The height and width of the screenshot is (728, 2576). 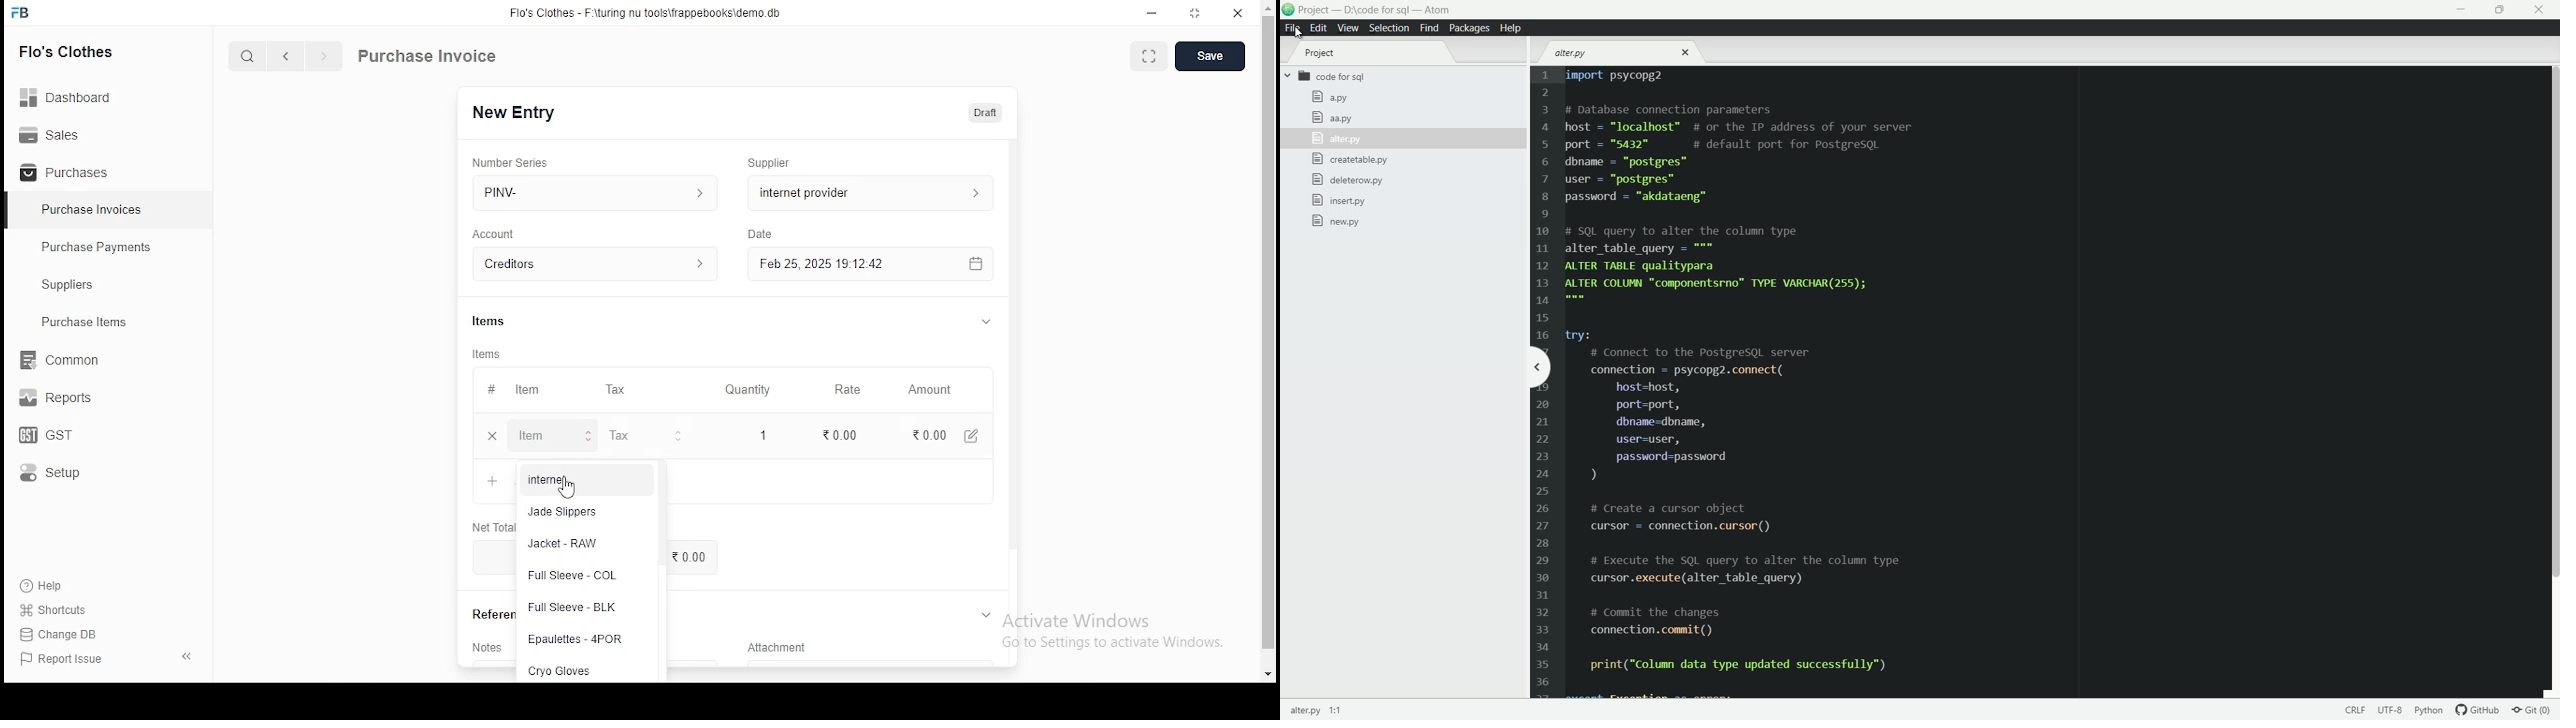 What do you see at coordinates (95, 210) in the screenshot?
I see `Purchase Invoices` at bounding box center [95, 210].